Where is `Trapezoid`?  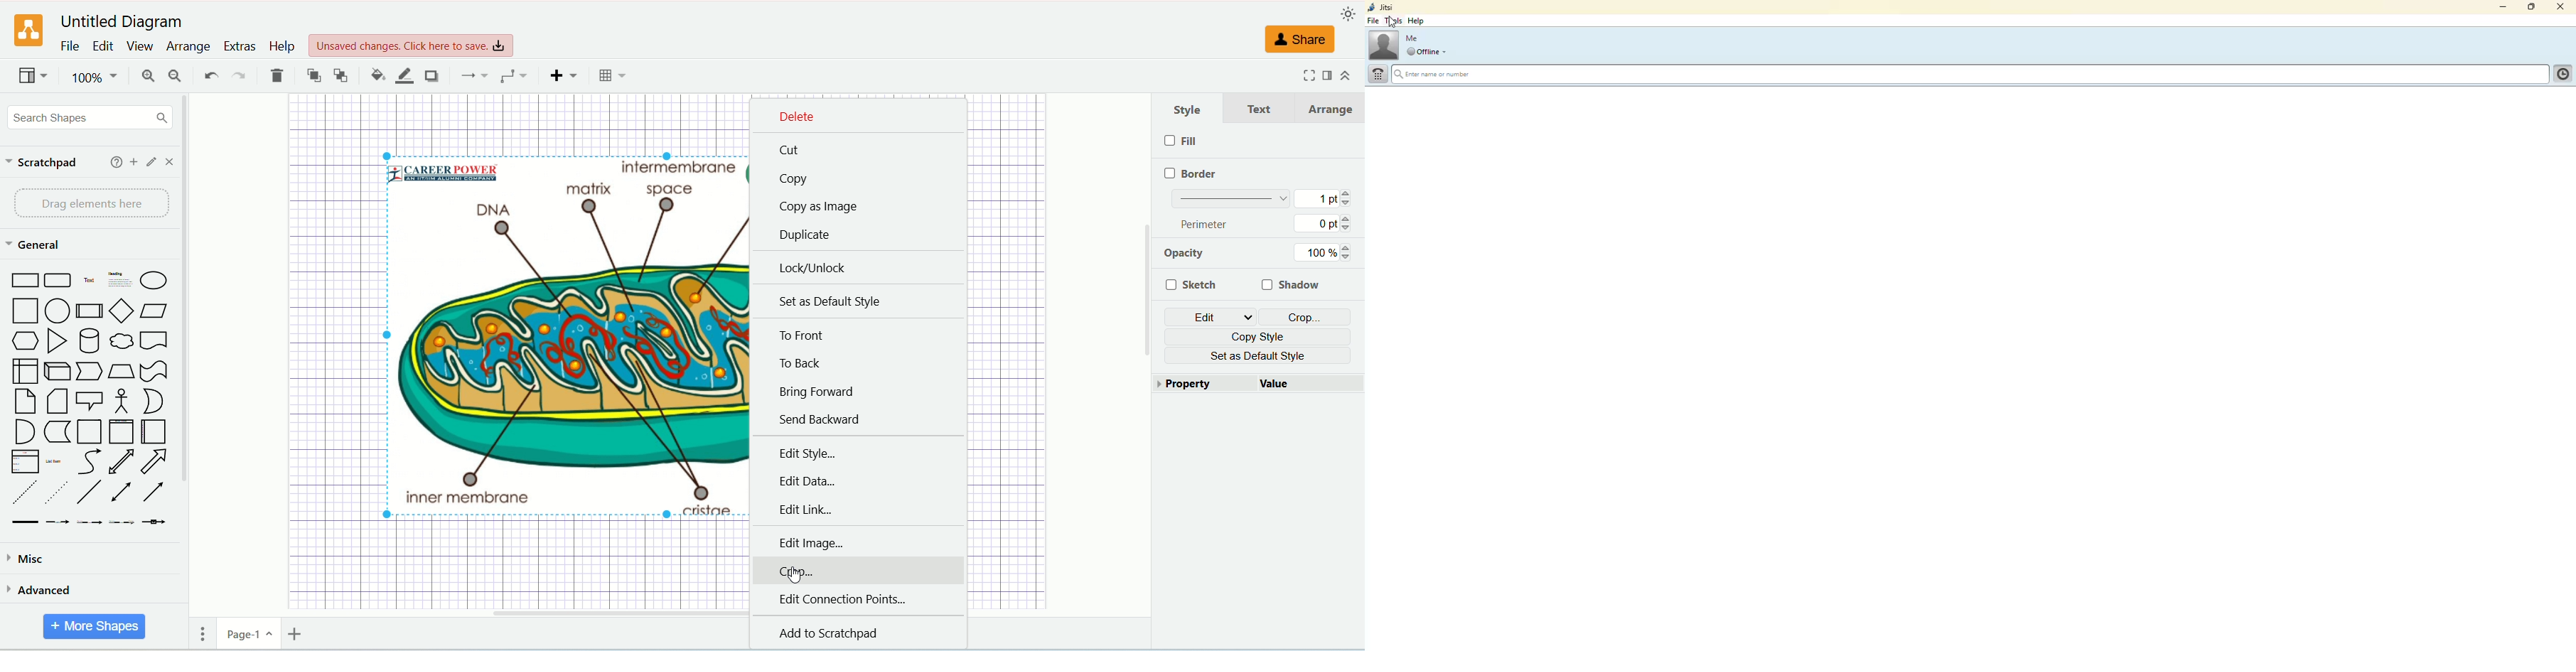
Trapezoid is located at coordinates (121, 372).